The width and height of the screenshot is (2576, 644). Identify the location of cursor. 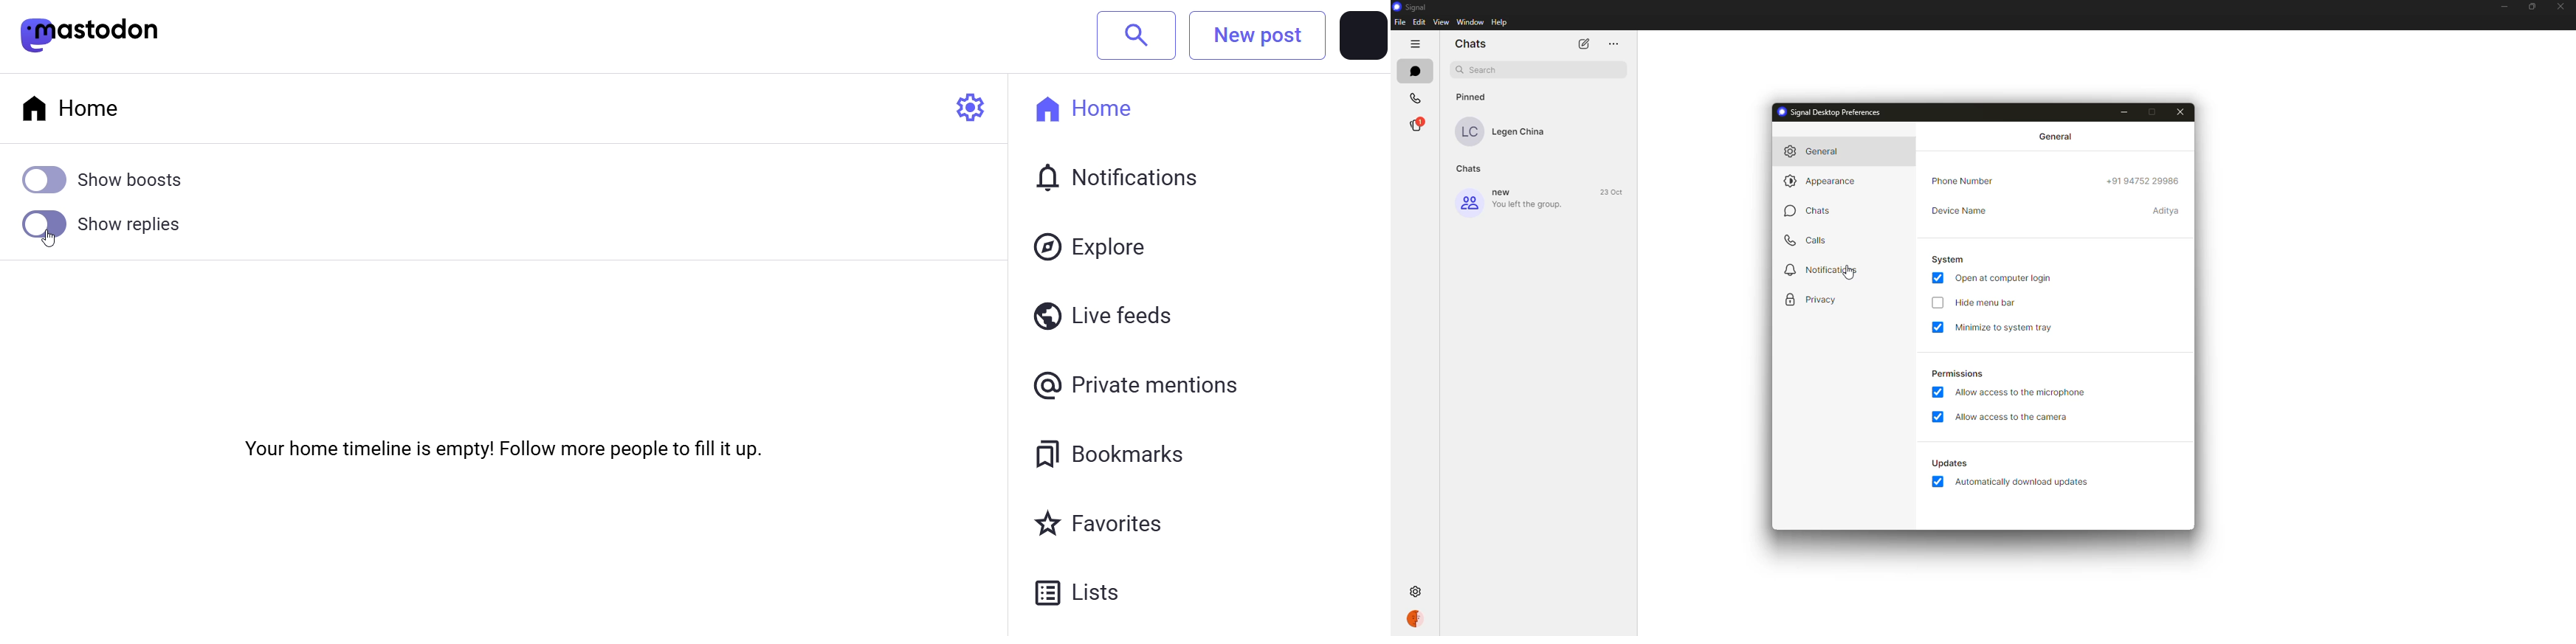
(59, 254).